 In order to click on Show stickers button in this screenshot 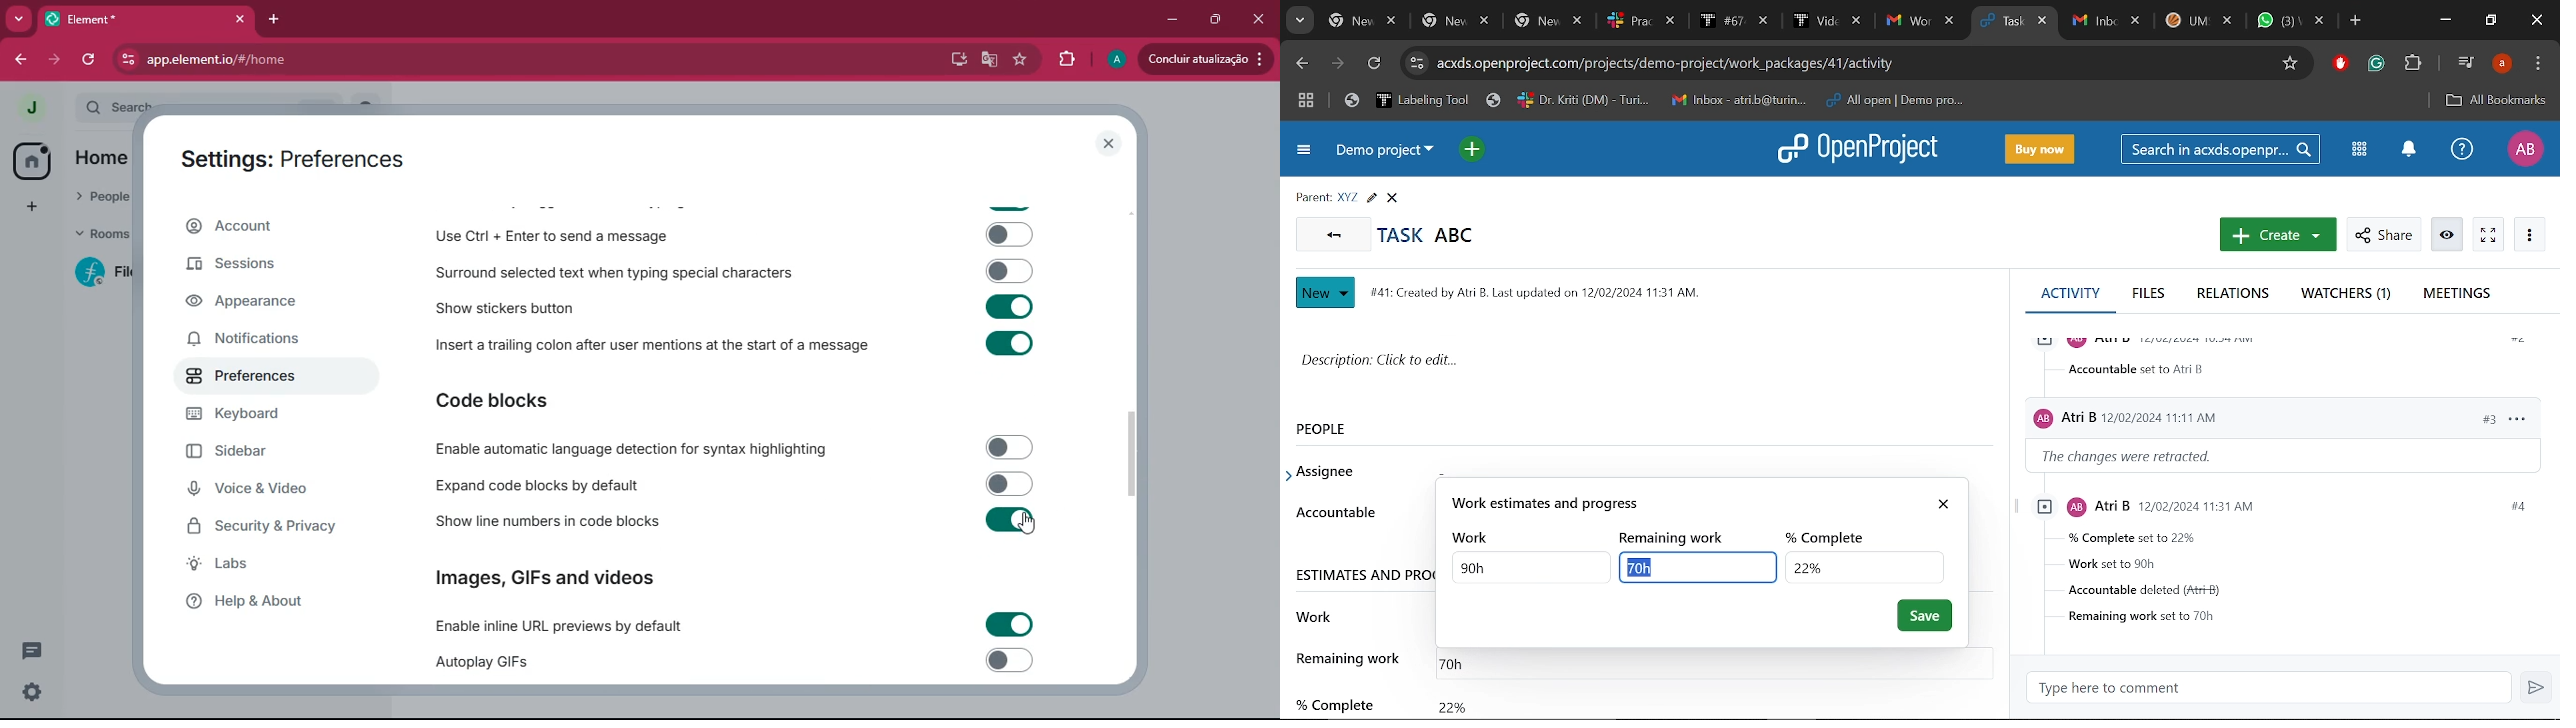, I will do `click(732, 307)`.